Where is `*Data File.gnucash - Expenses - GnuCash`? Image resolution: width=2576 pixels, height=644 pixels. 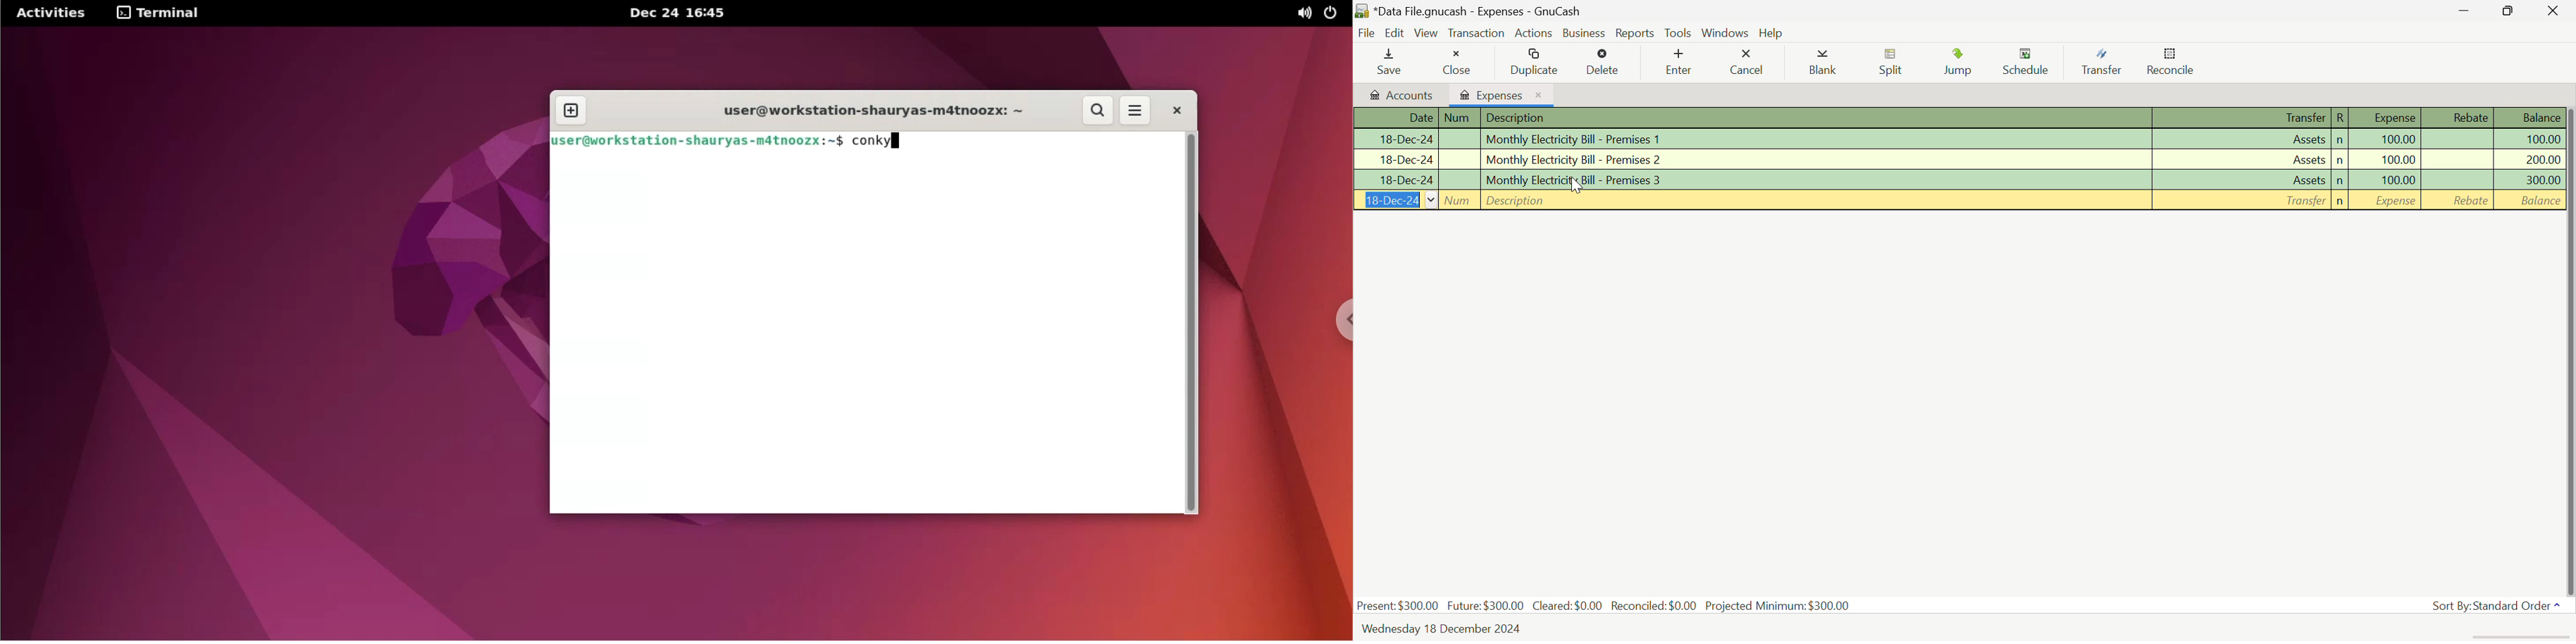 *Data File.gnucash - Expenses - GnuCash is located at coordinates (1478, 11).